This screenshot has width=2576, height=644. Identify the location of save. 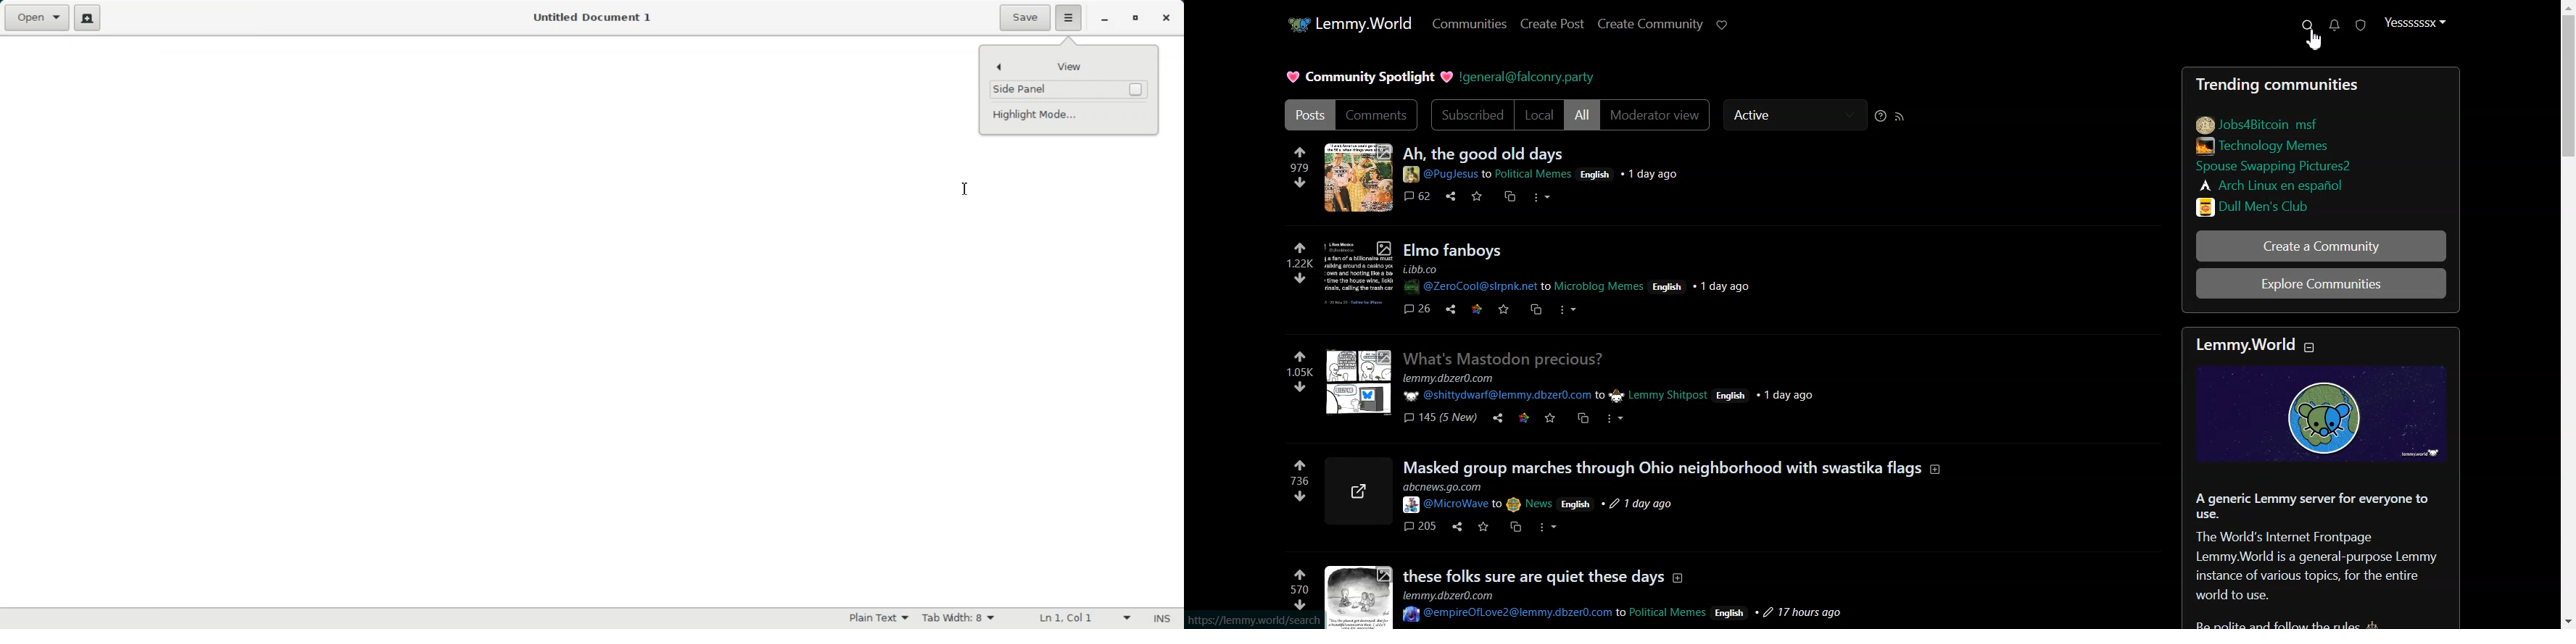
(1515, 528).